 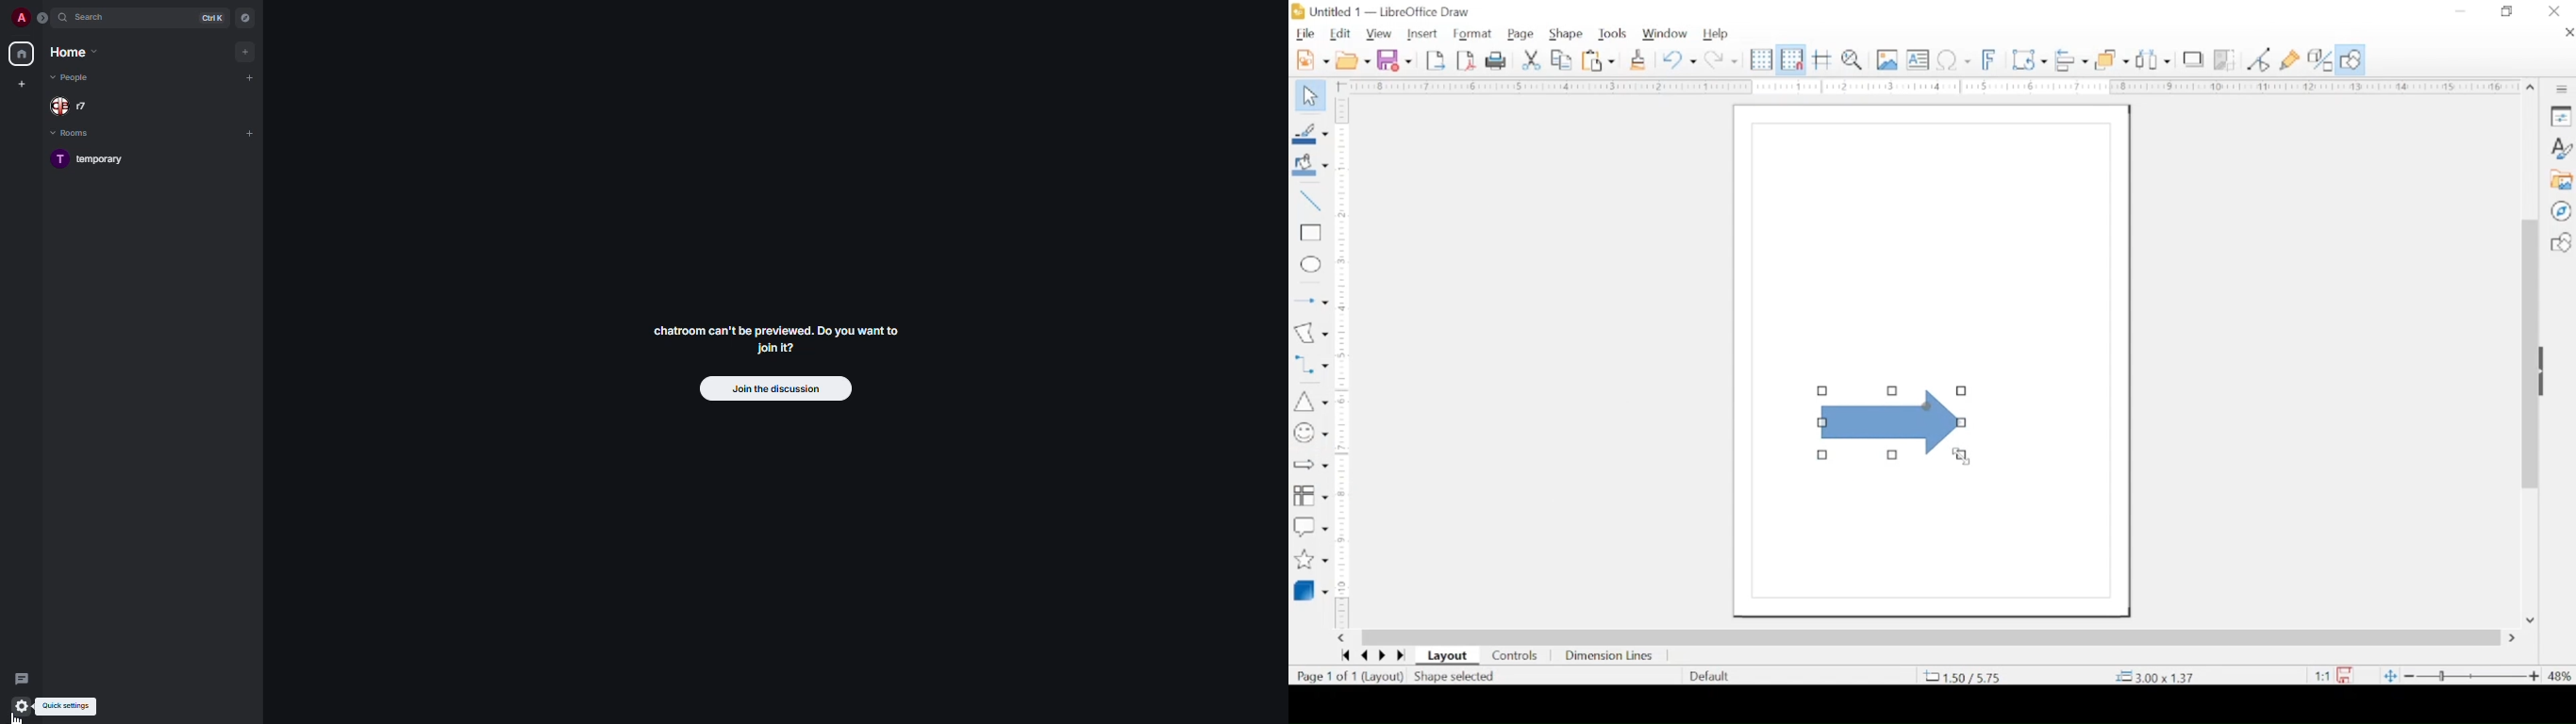 I want to click on file, so click(x=1305, y=35).